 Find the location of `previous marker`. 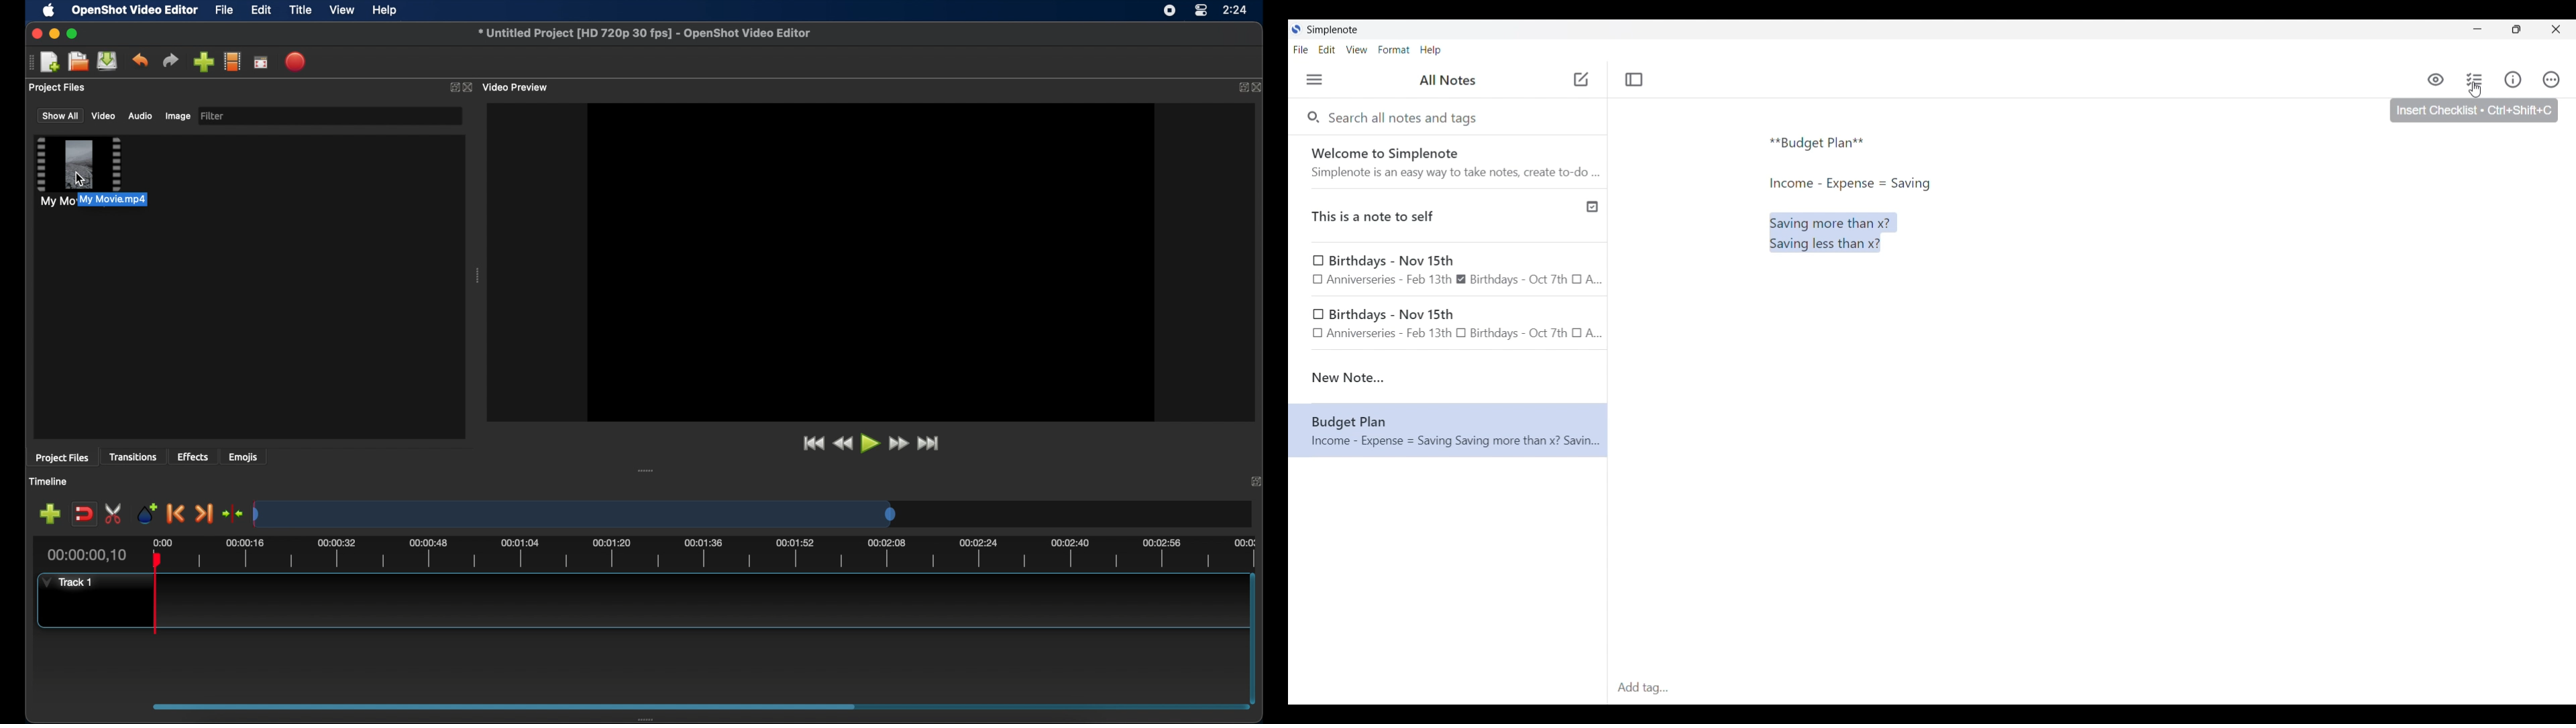

previous marker is located at coordinates (174, 513).